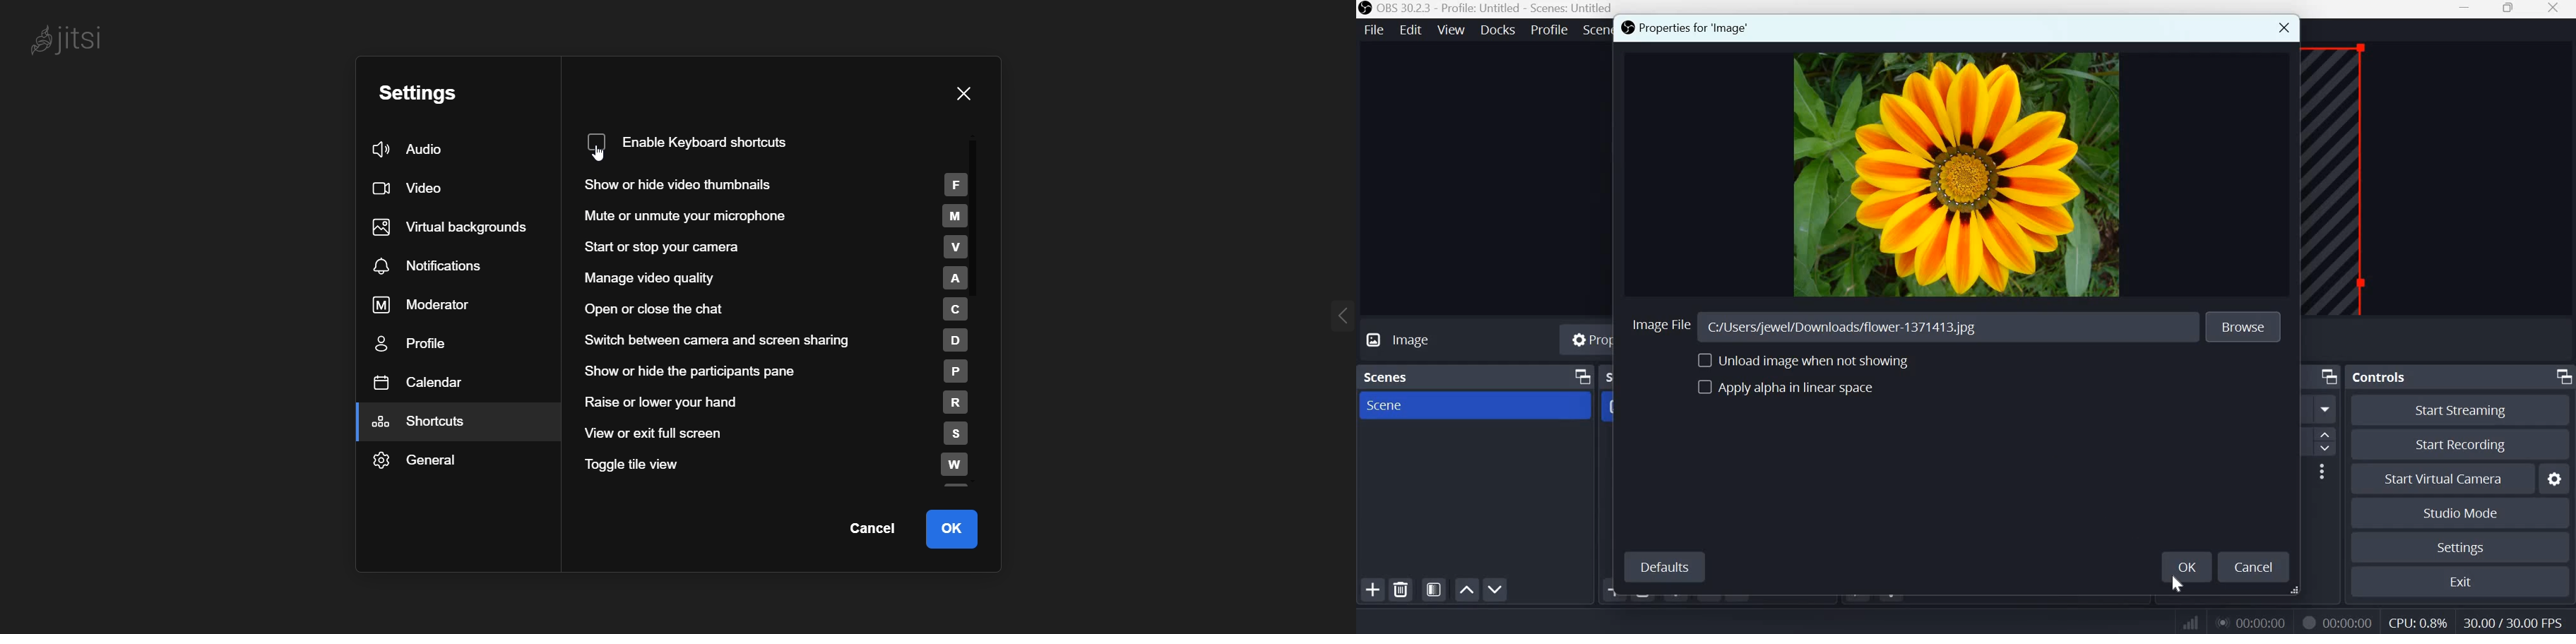 This screenshot has height=644, width=2576. I want to click on Configure virtual camera, so click(2555, 477).